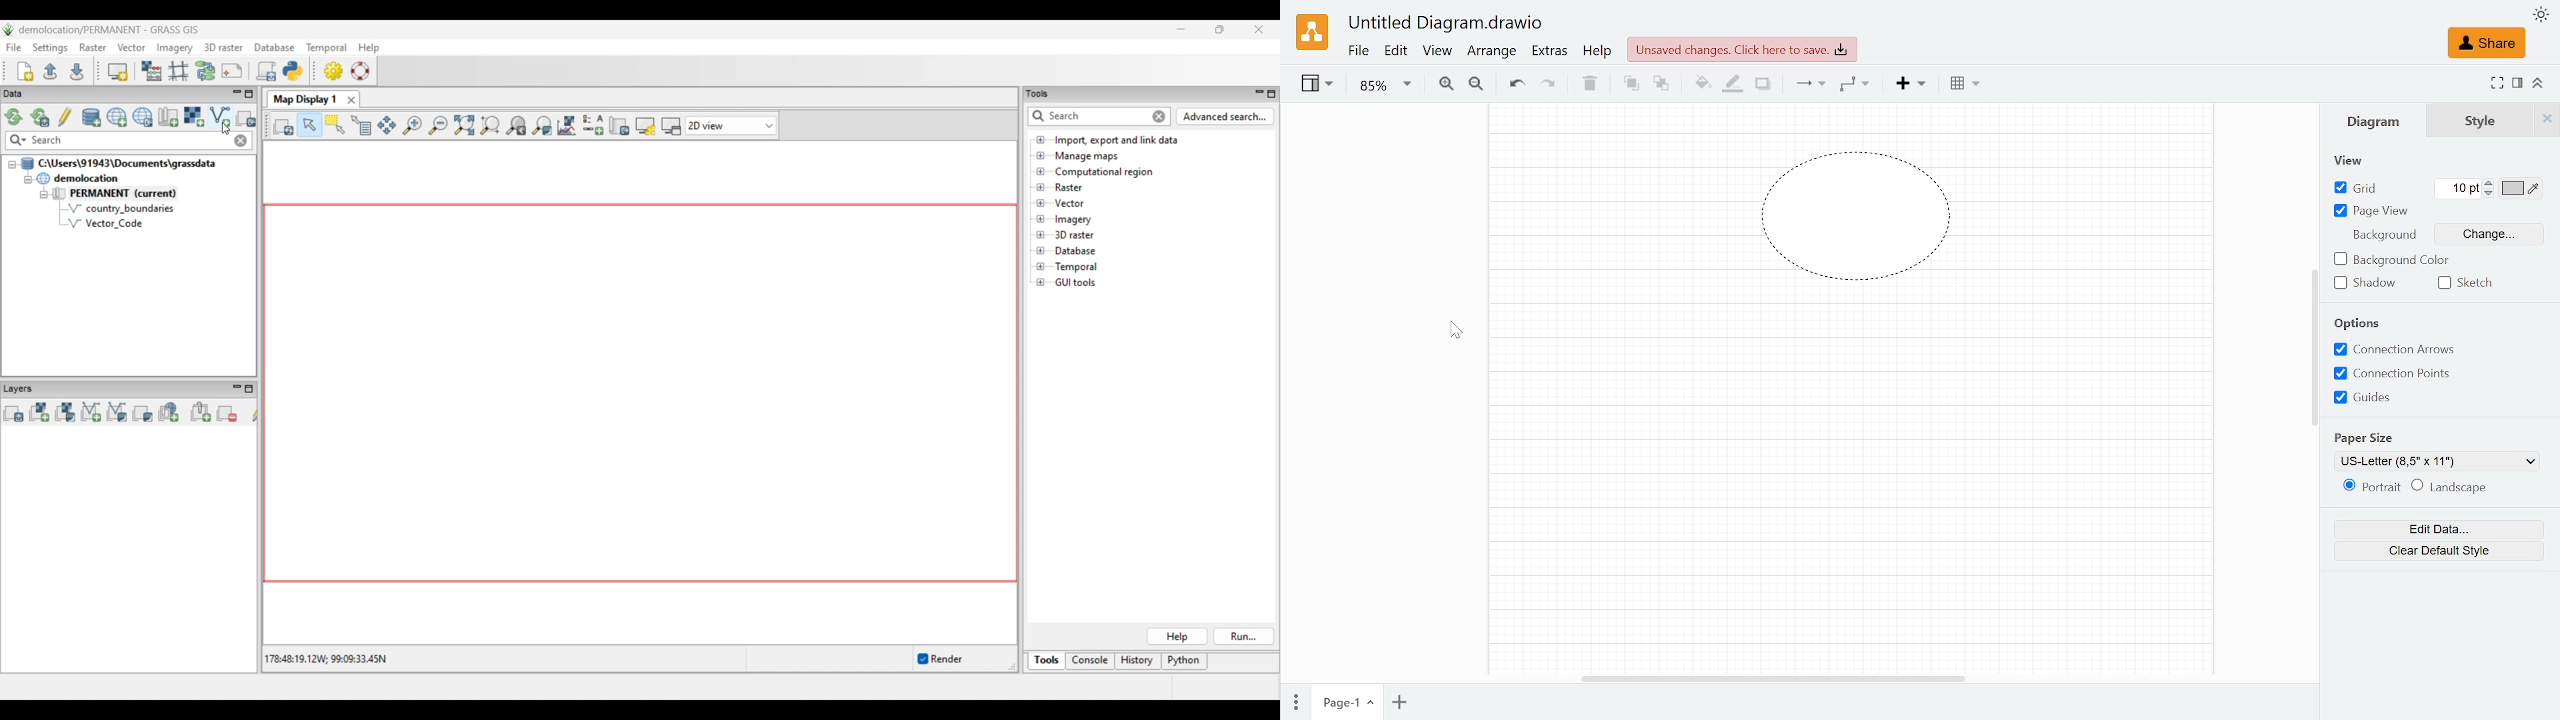 Image resolution: width=2576 pixels, height=728 pixels. What do you see at coordinates (1458, 331) in the screenshot?
I see `Pointer` at bounding box center [1458, 331].